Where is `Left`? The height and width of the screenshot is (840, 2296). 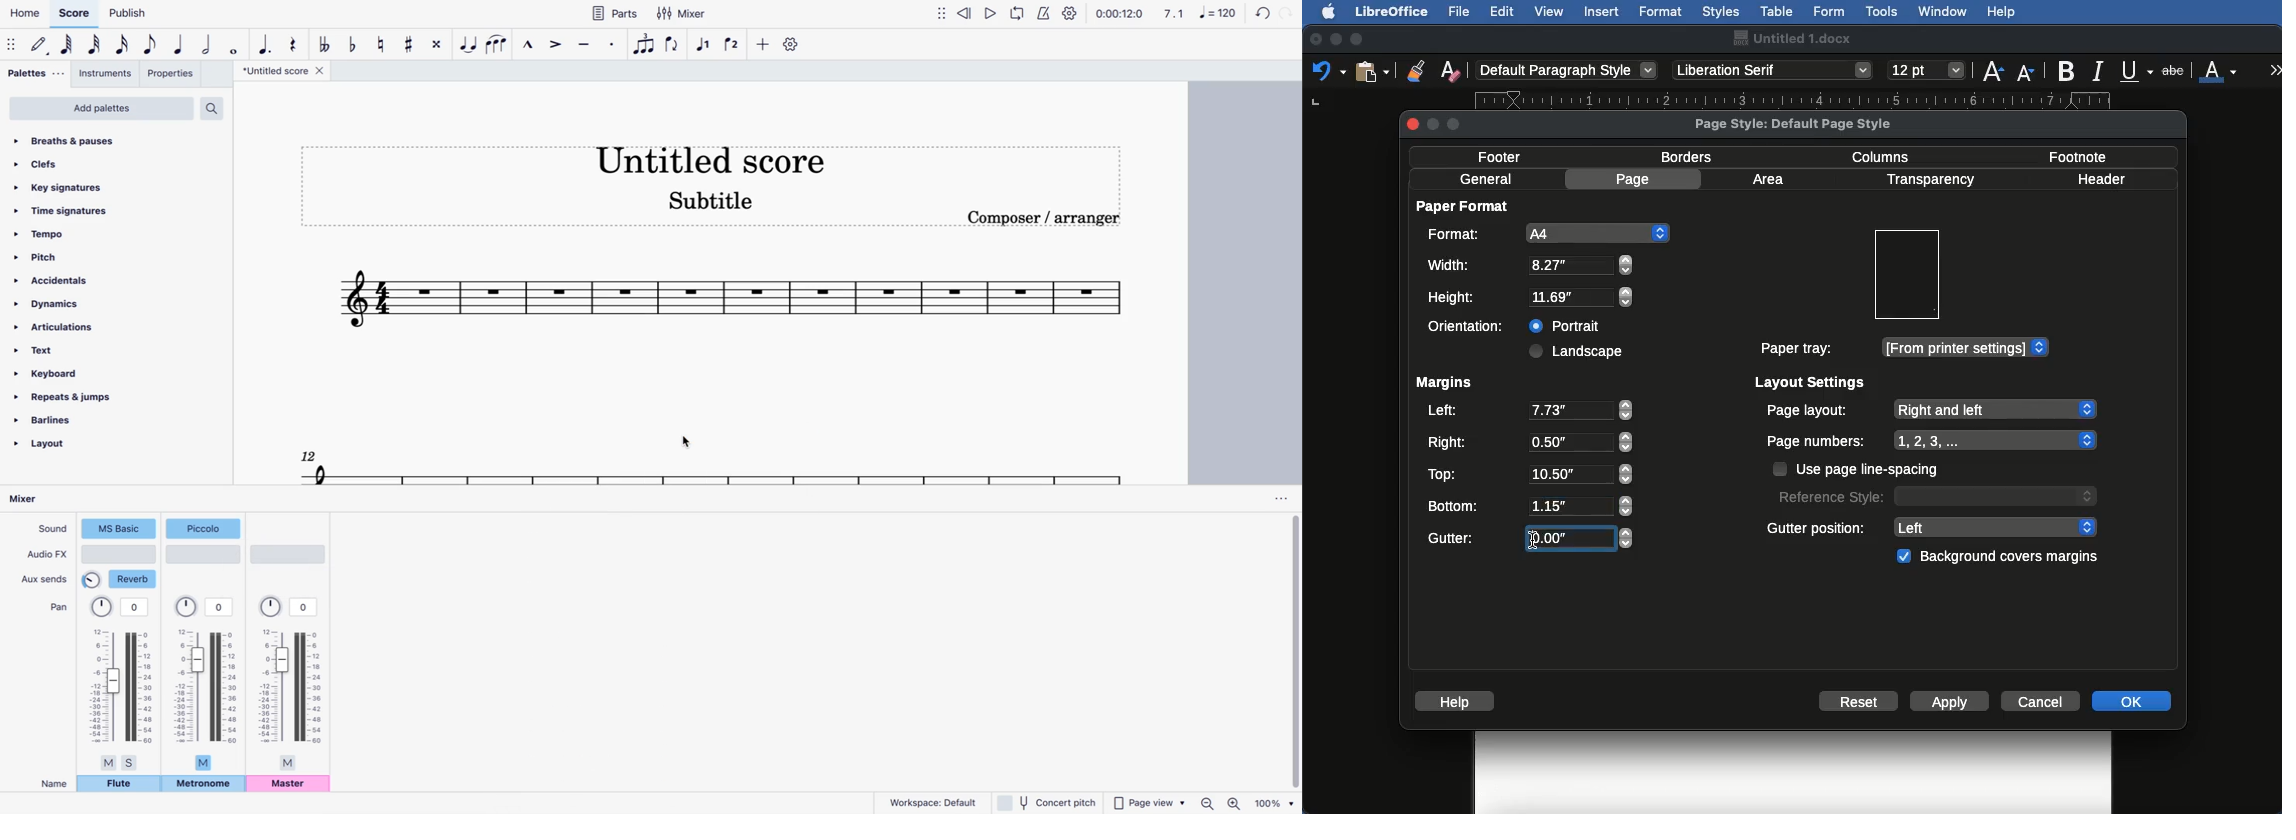 Left is located at coordinates (1528, 412).